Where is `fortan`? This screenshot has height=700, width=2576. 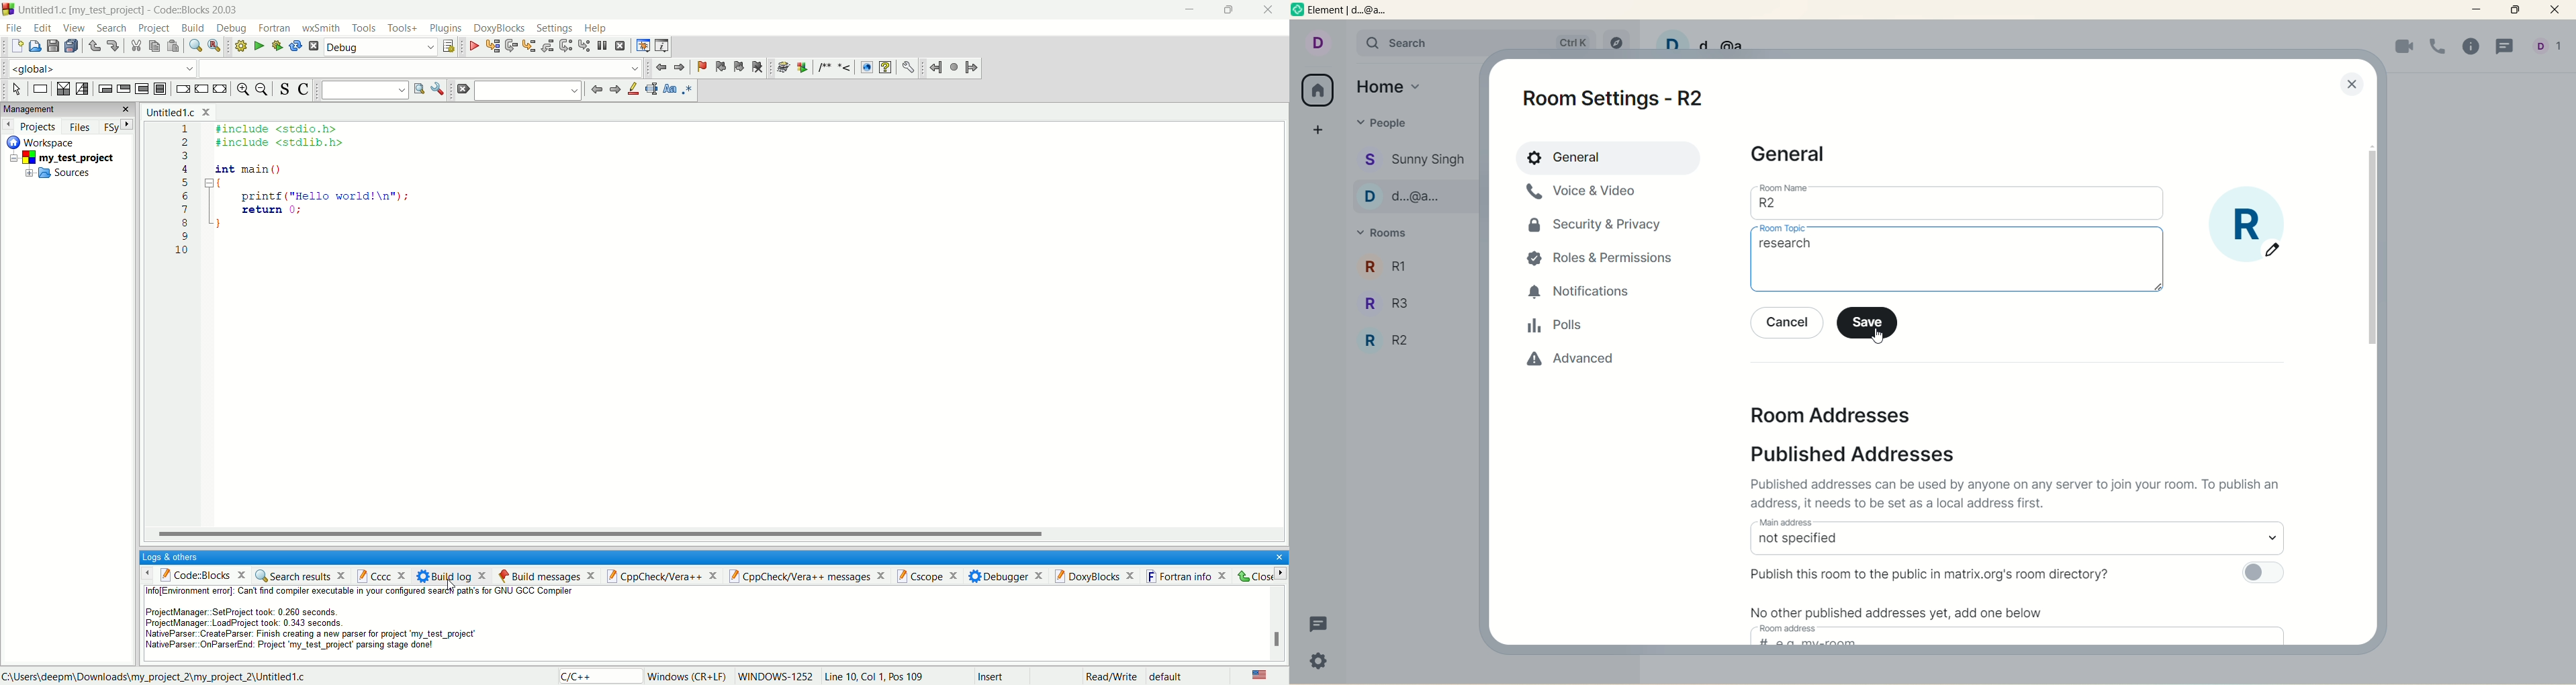
fortan is located at coordinates (276, 29).